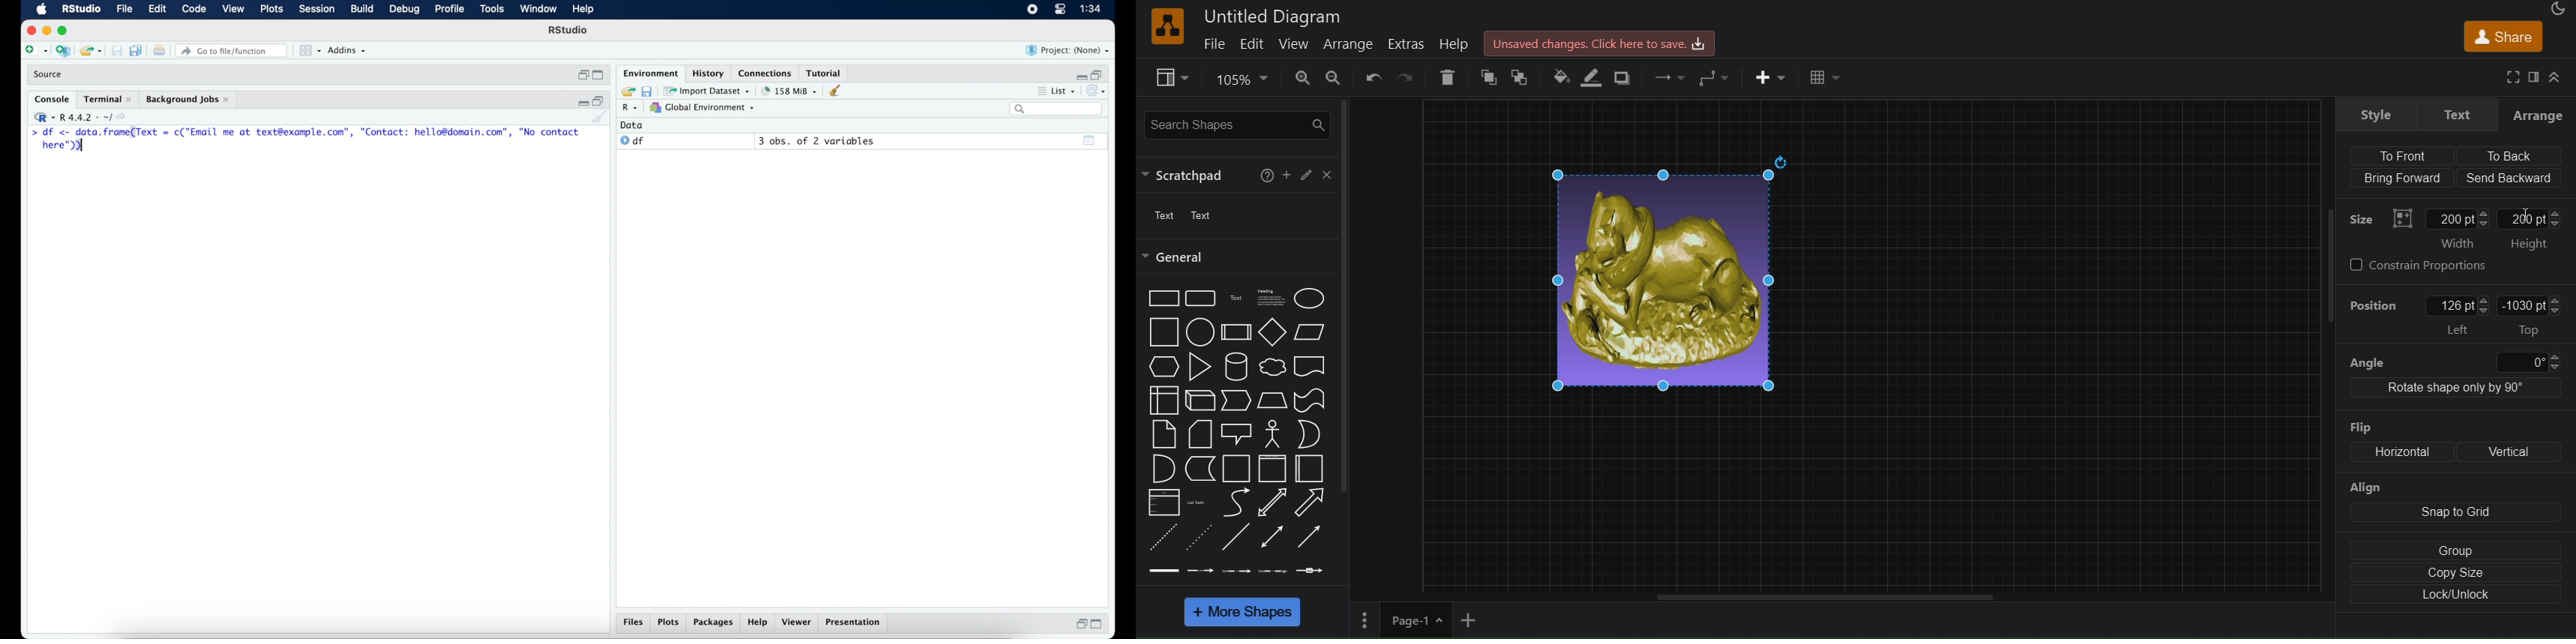 Image resolution: width=2576 pixels, height=644 pixels. I want to click on environment, so click(650, 73).